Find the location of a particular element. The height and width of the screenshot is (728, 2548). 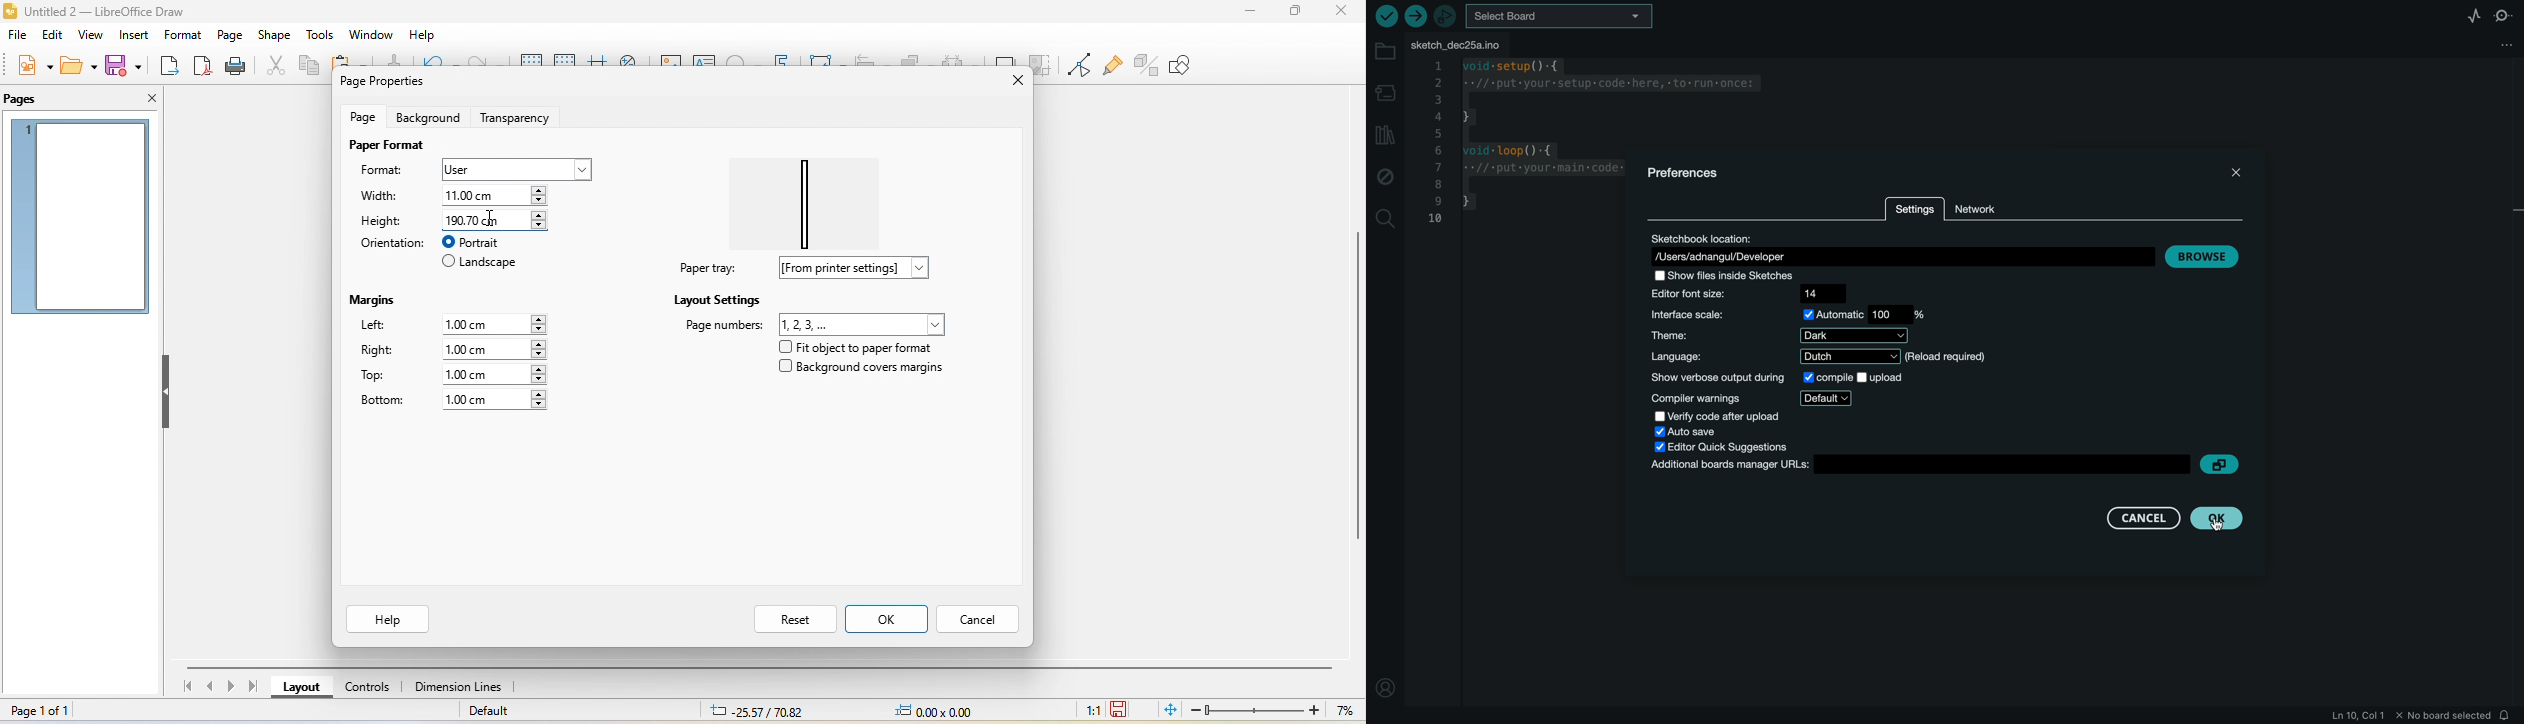

export directly as pdf is located at coordinates (202, 66).